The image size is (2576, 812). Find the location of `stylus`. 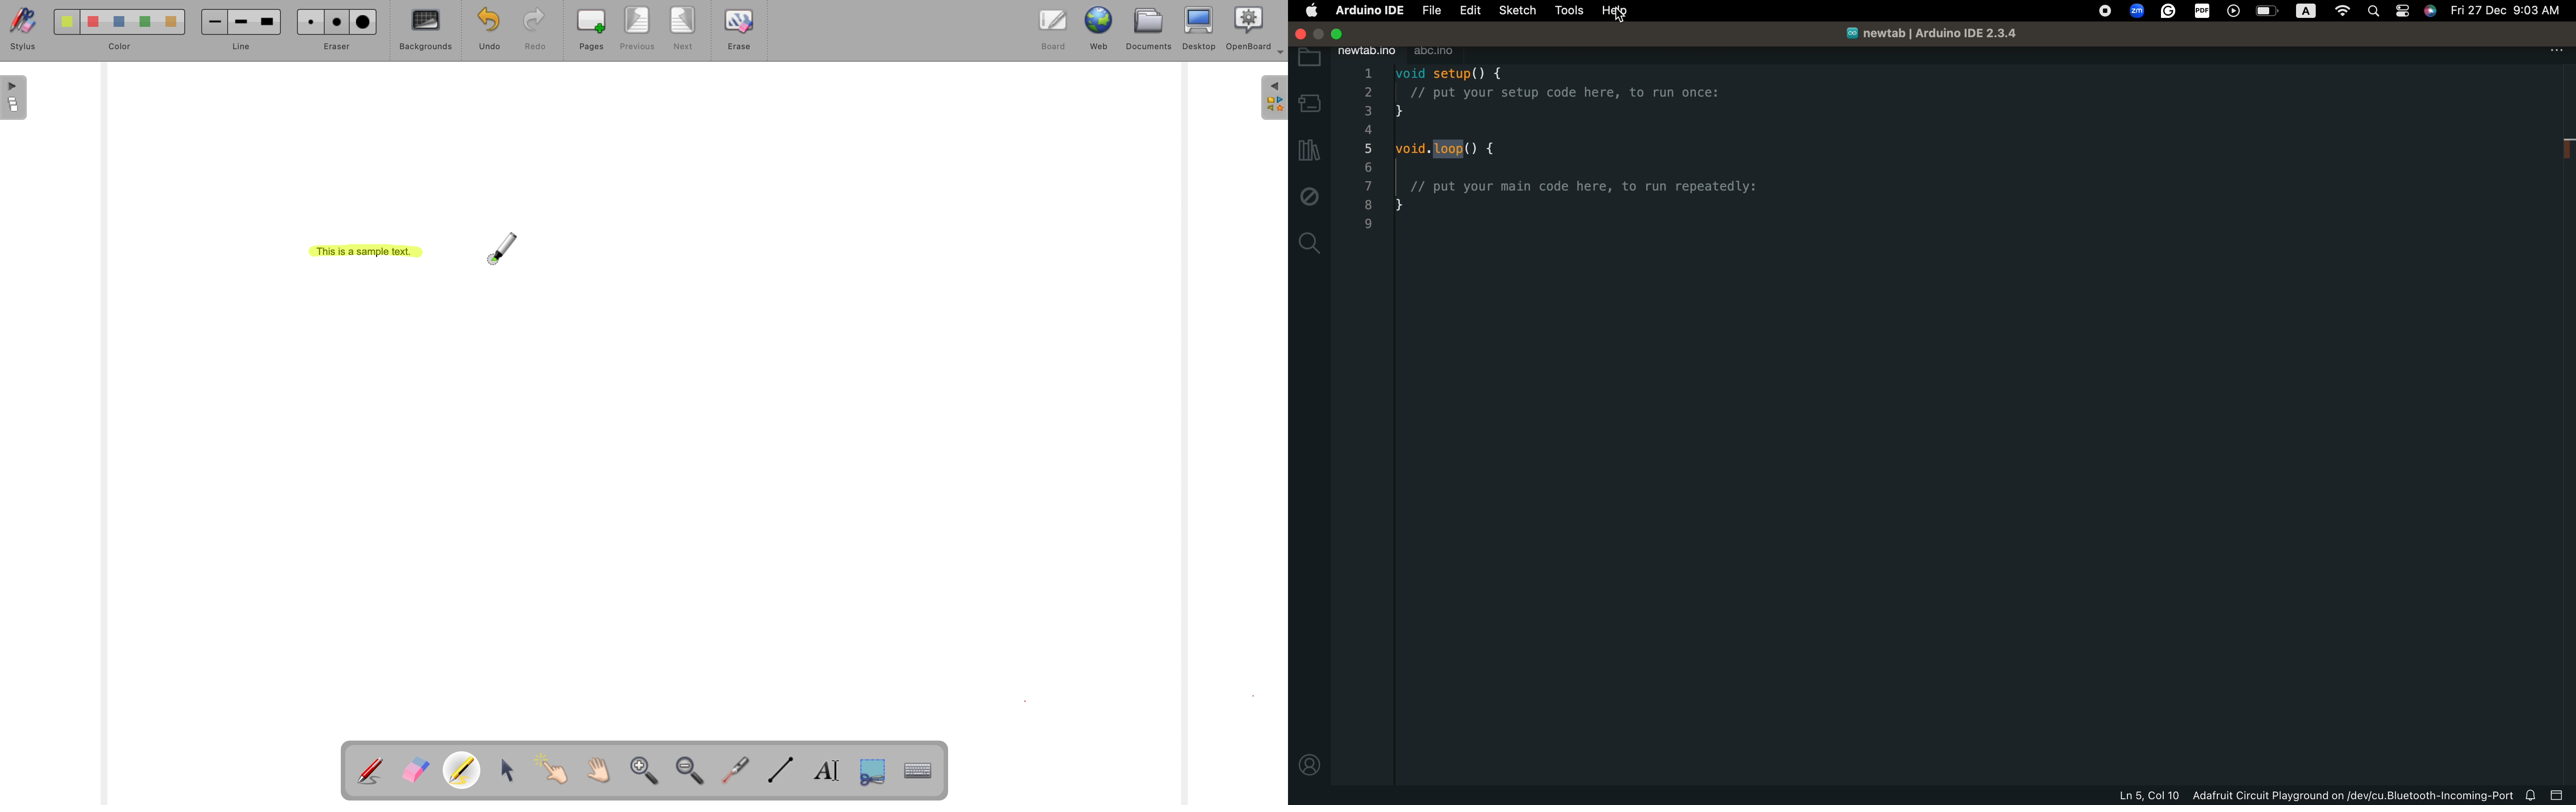

stylus is located at coordinates (23, 30).